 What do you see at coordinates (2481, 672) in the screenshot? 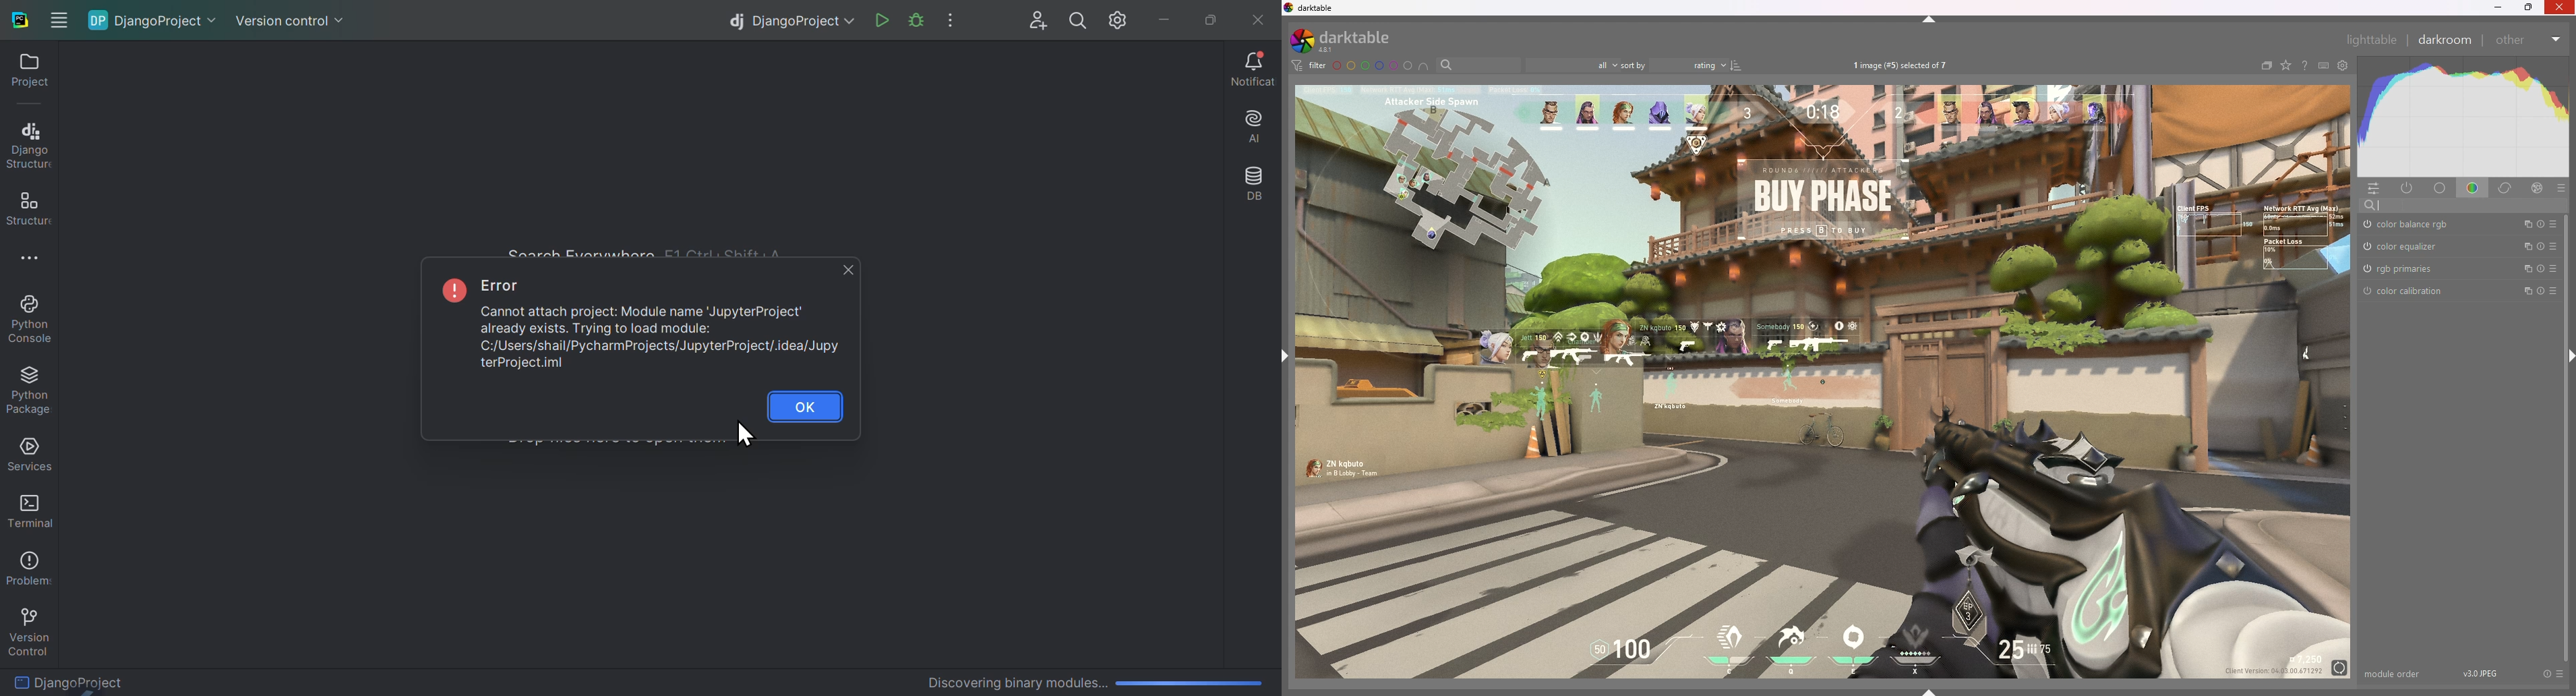
I see `version` at bounding box center [2481, 672].